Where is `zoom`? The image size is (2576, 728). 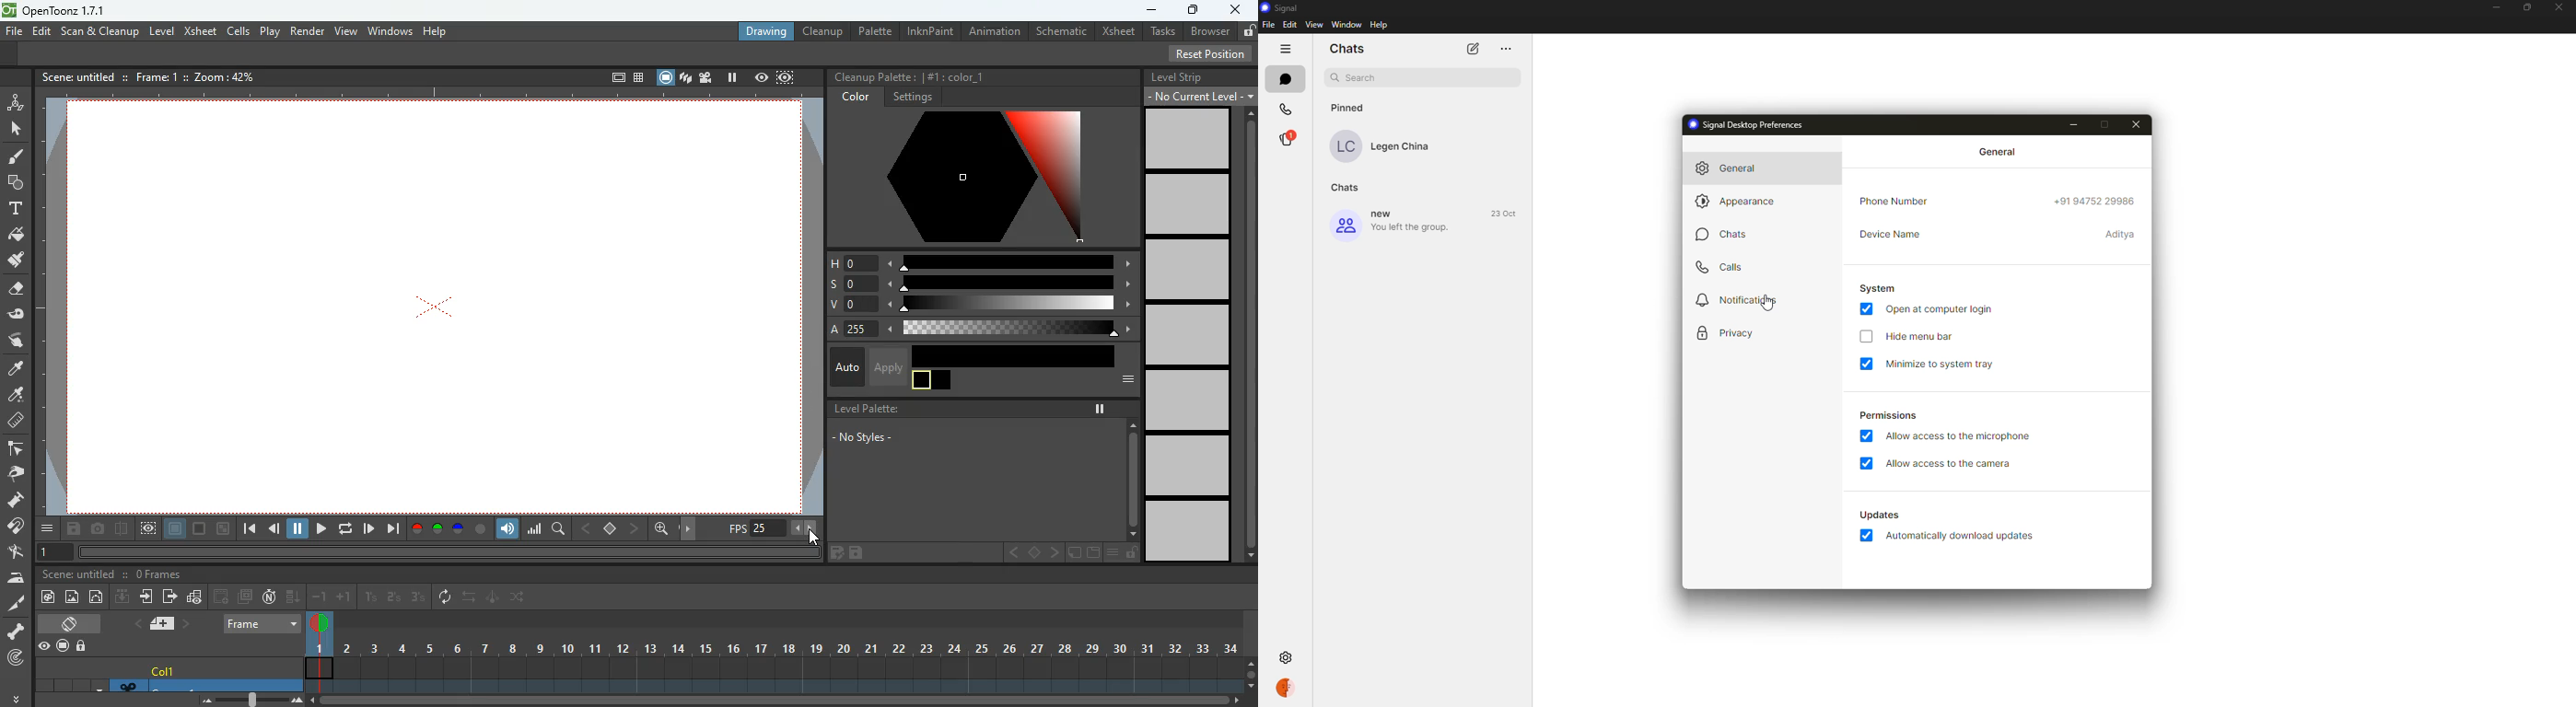
zoom is located at coordinates (662, 527).